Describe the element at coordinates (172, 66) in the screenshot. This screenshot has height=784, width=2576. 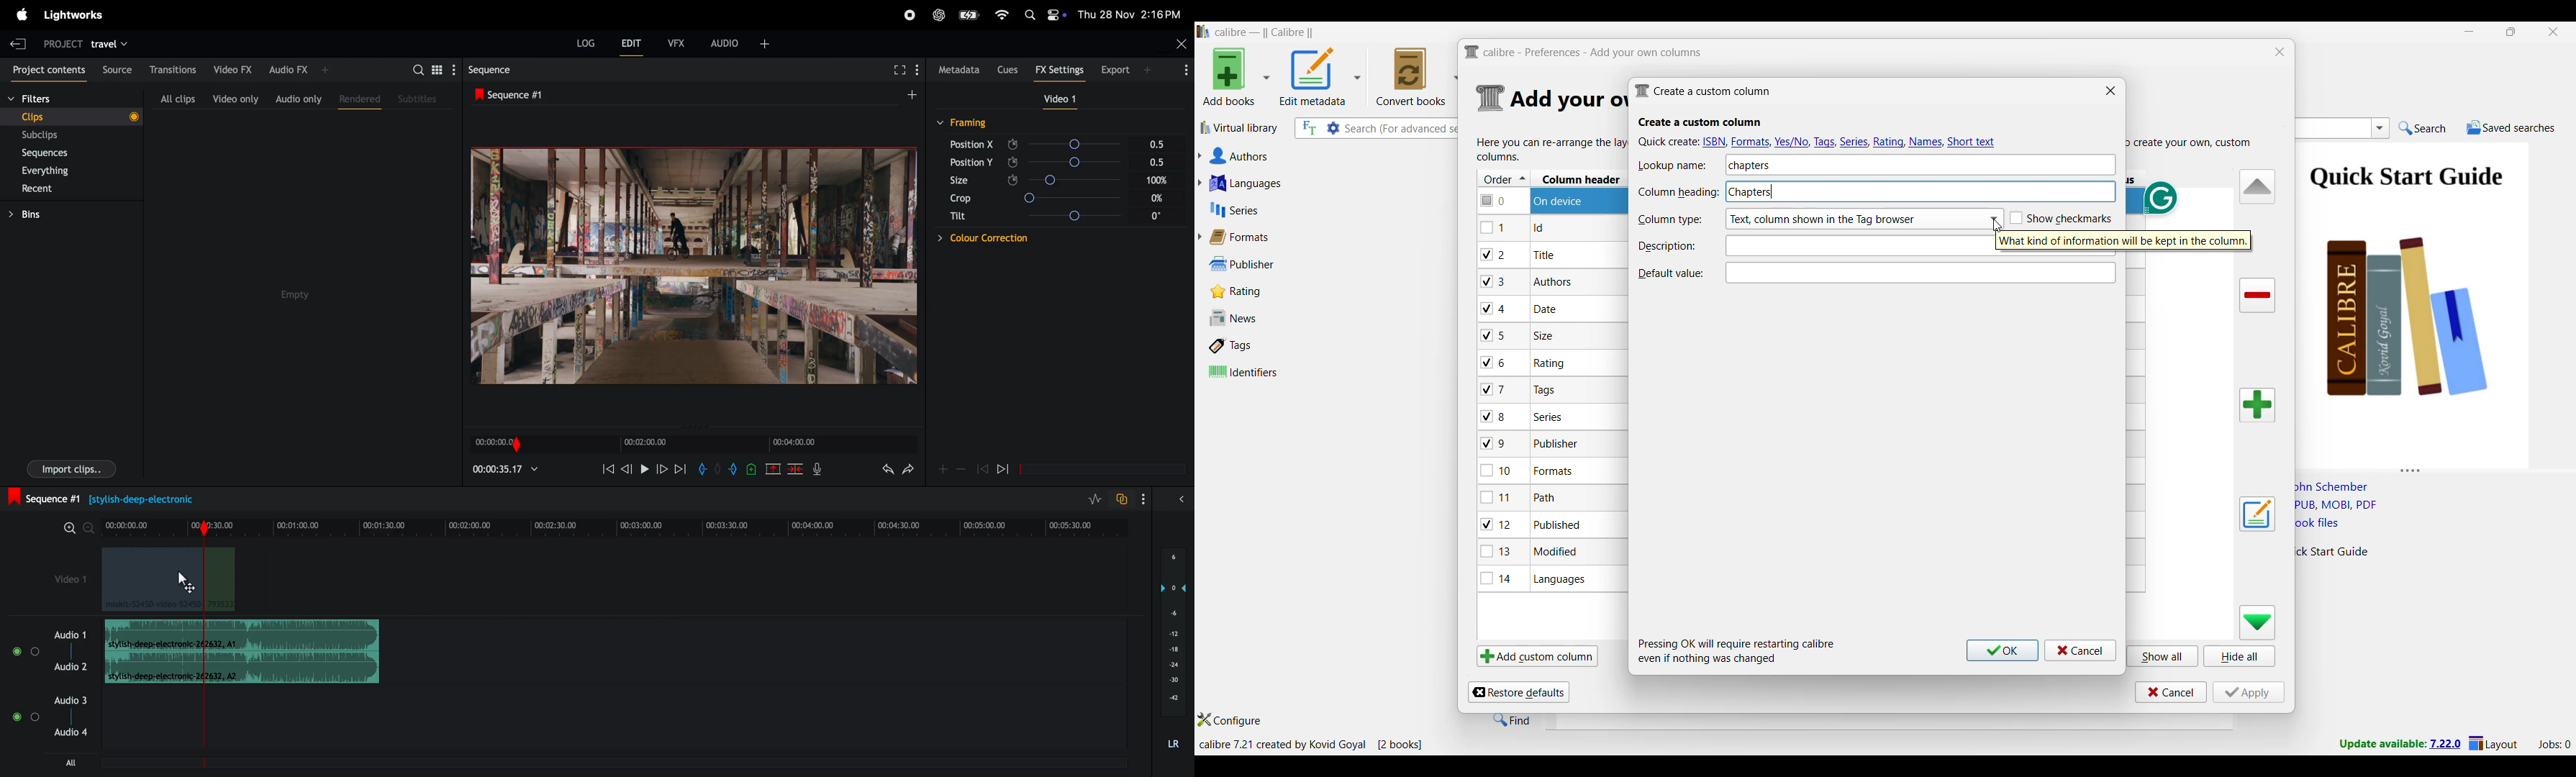
I see `transitons` at that location.